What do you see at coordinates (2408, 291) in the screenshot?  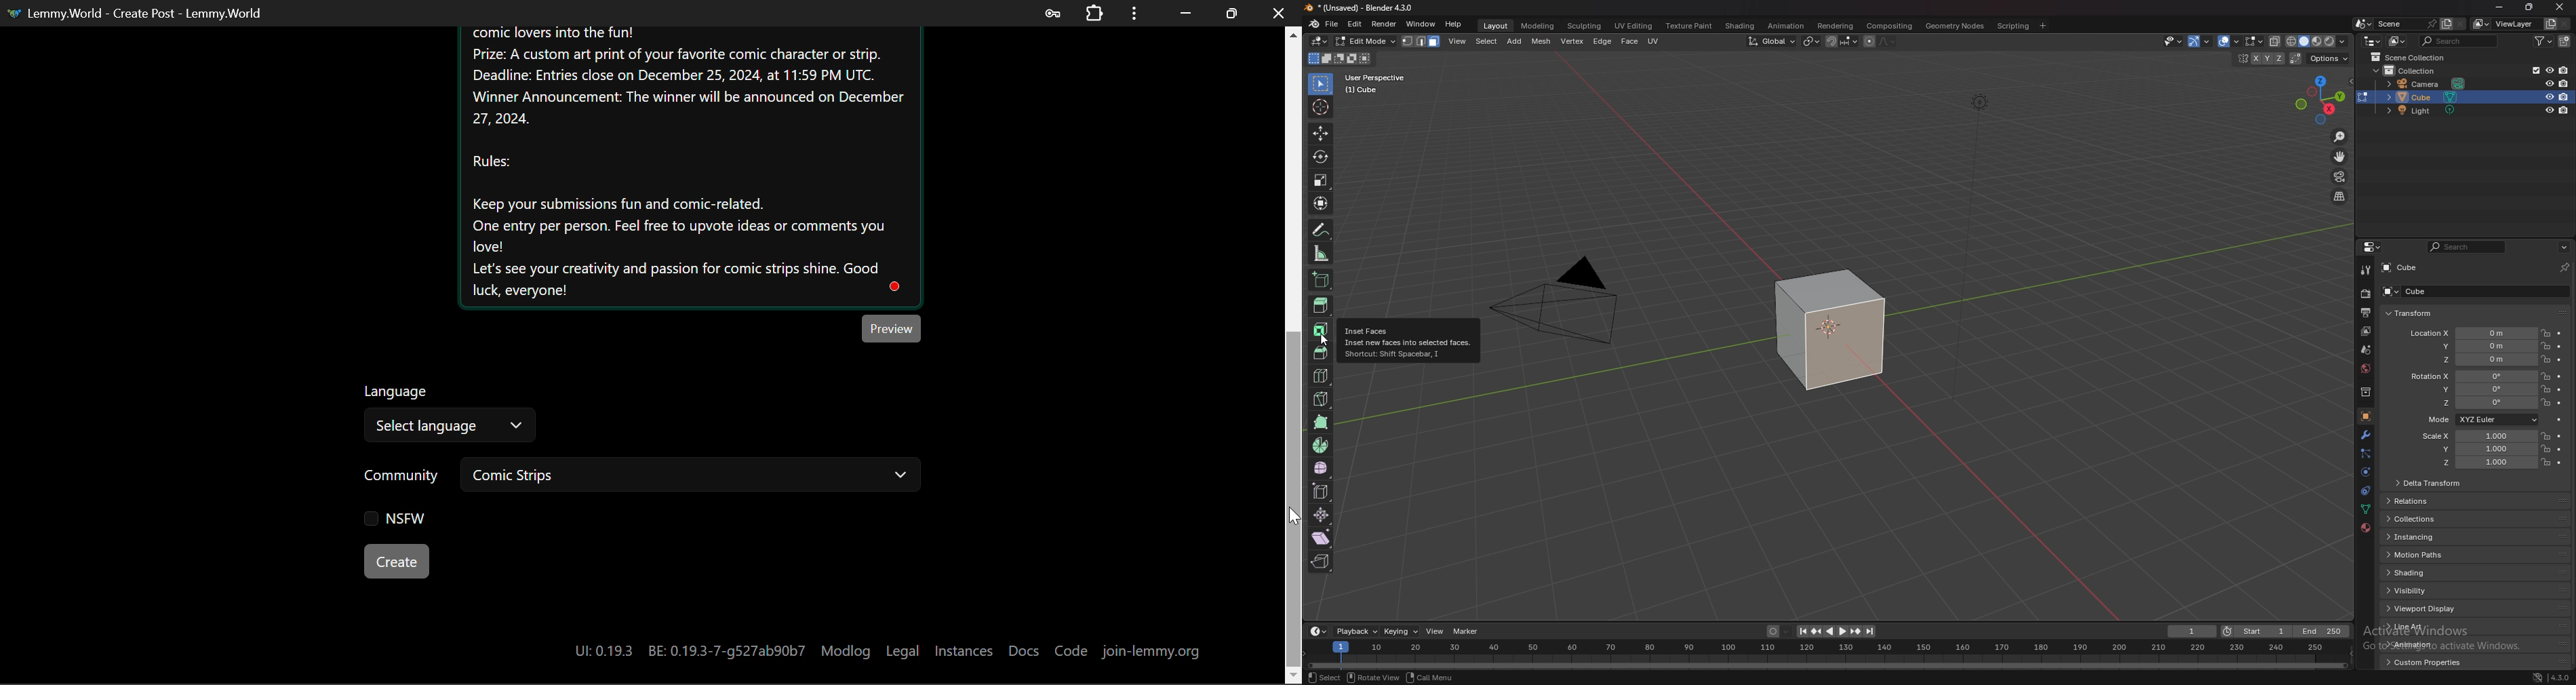 I see `cube` at bounding box center [2408, 291].